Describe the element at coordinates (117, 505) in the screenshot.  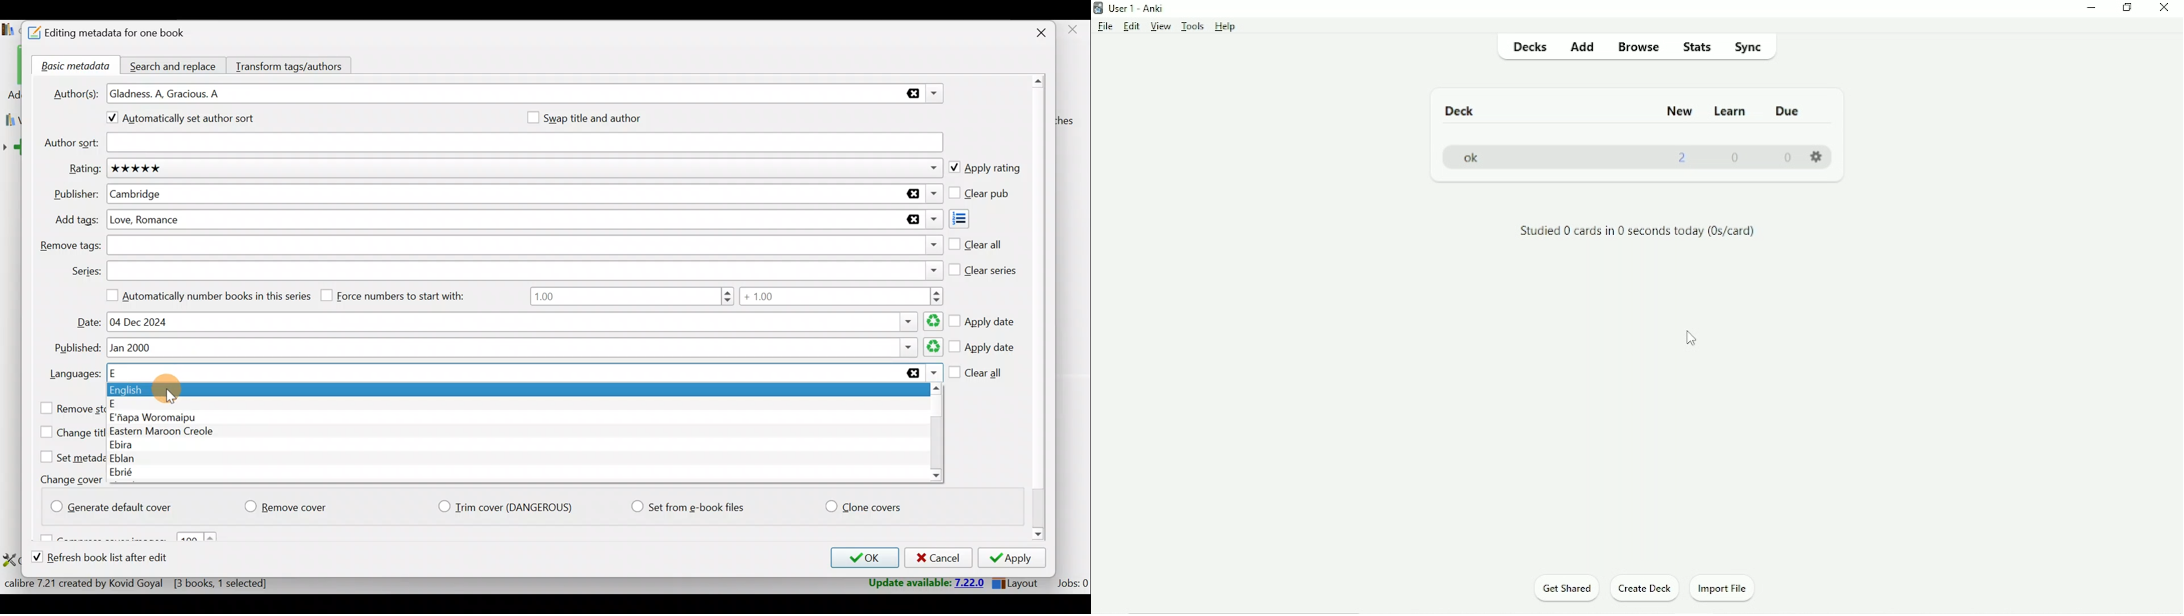
I see `Generate default cover` at that location.